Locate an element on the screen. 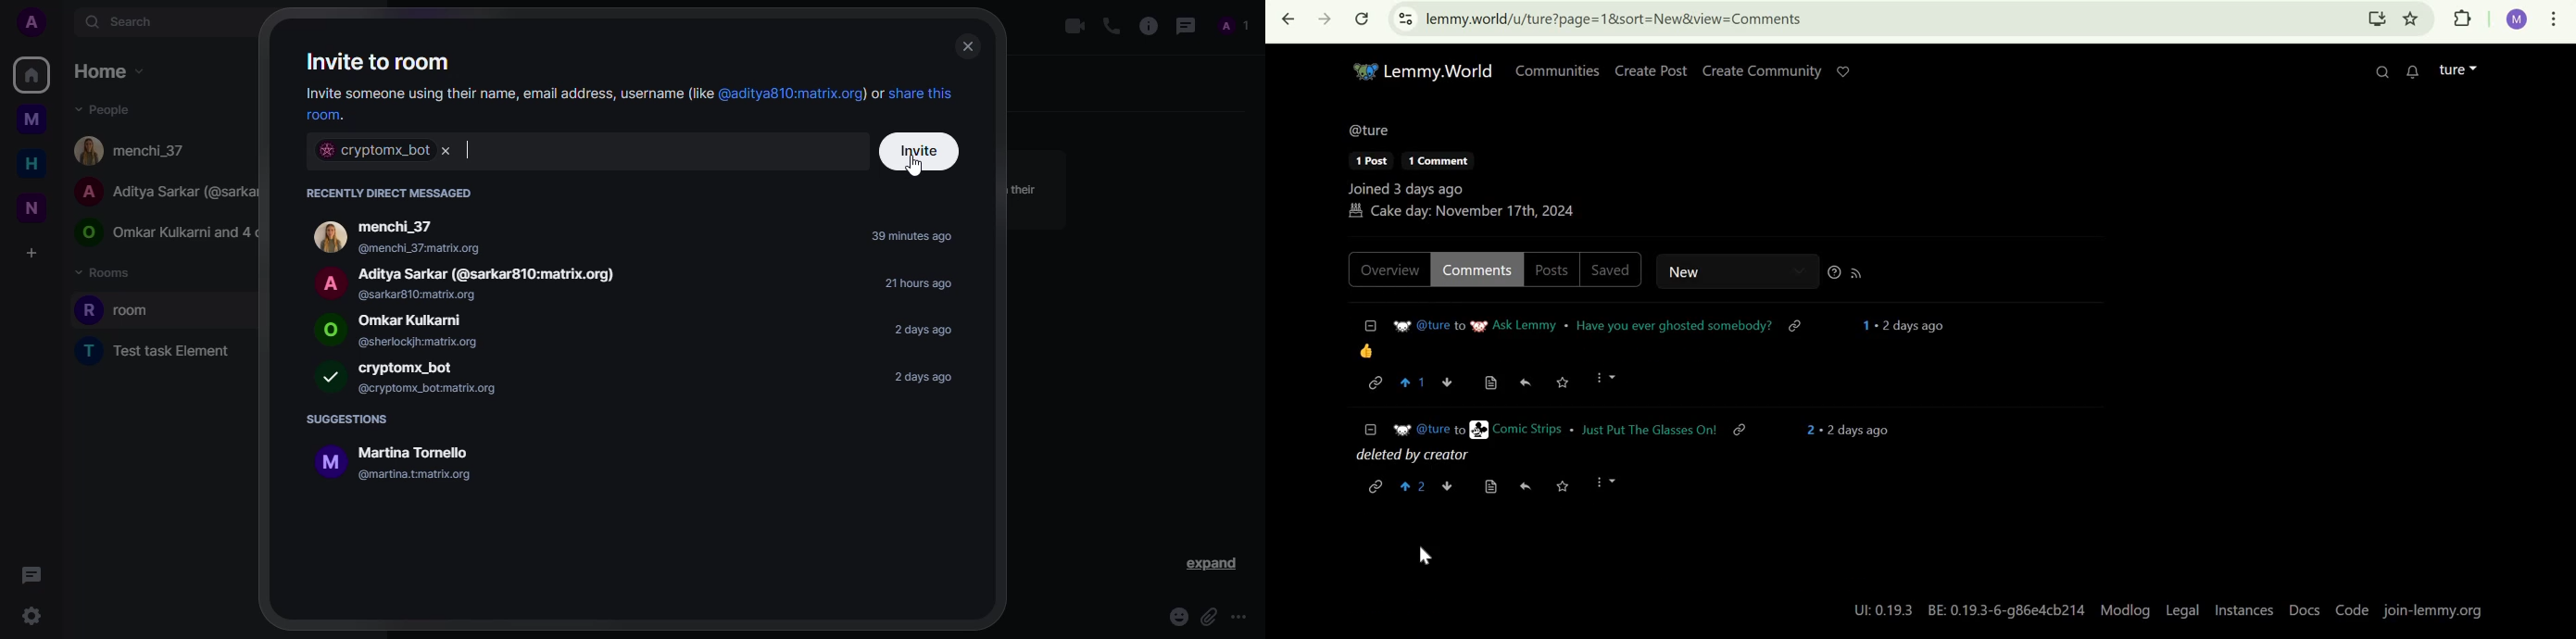  Legal is located at coordinates (2184, 610).